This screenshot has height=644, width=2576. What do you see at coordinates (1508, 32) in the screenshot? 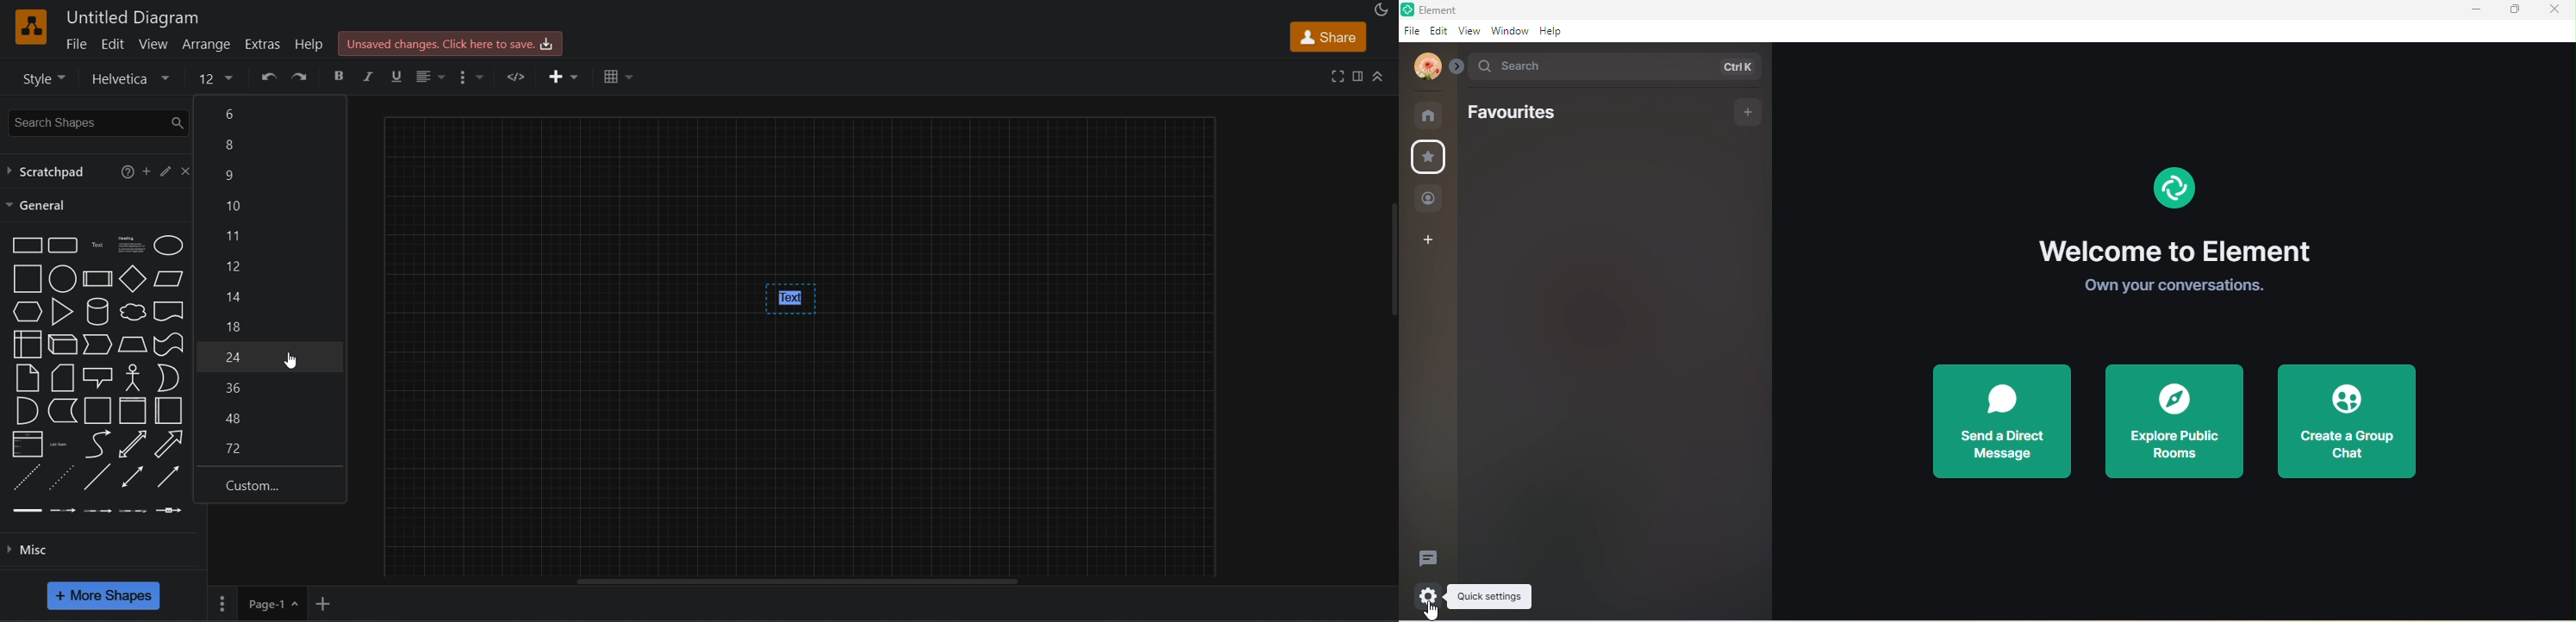
I see `window` at bounding box center [1508, 32].